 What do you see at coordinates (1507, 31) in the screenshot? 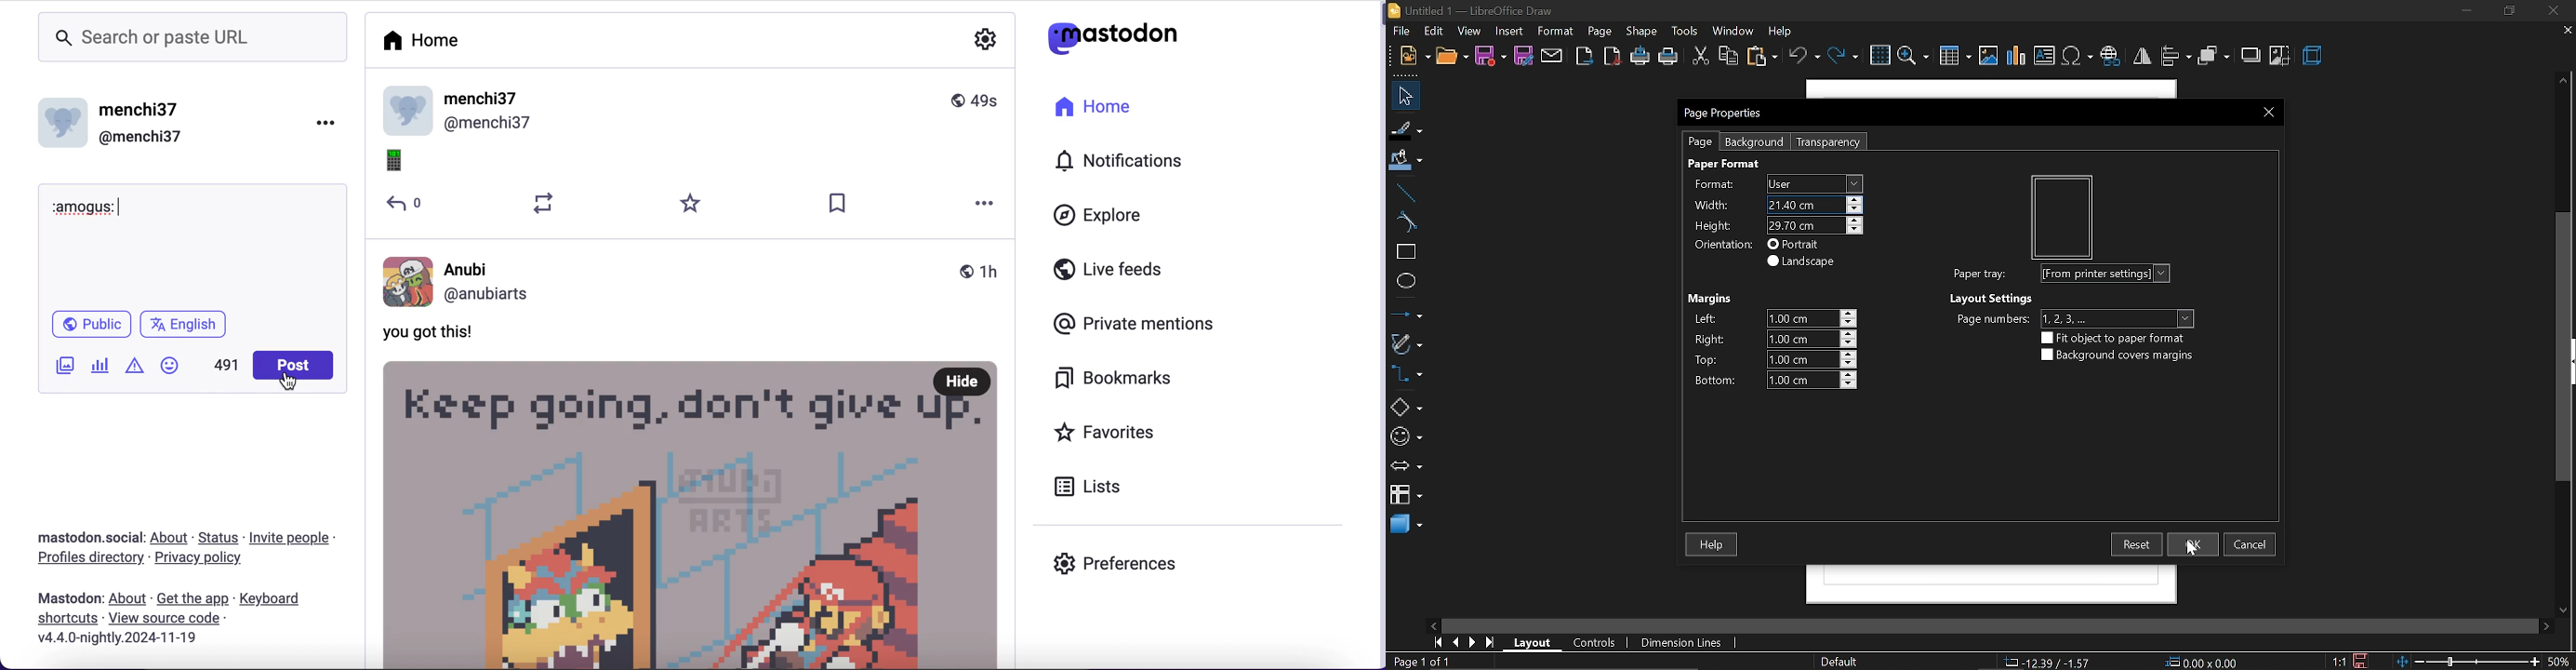
I see `insert` at bounding box center [1507, 31].